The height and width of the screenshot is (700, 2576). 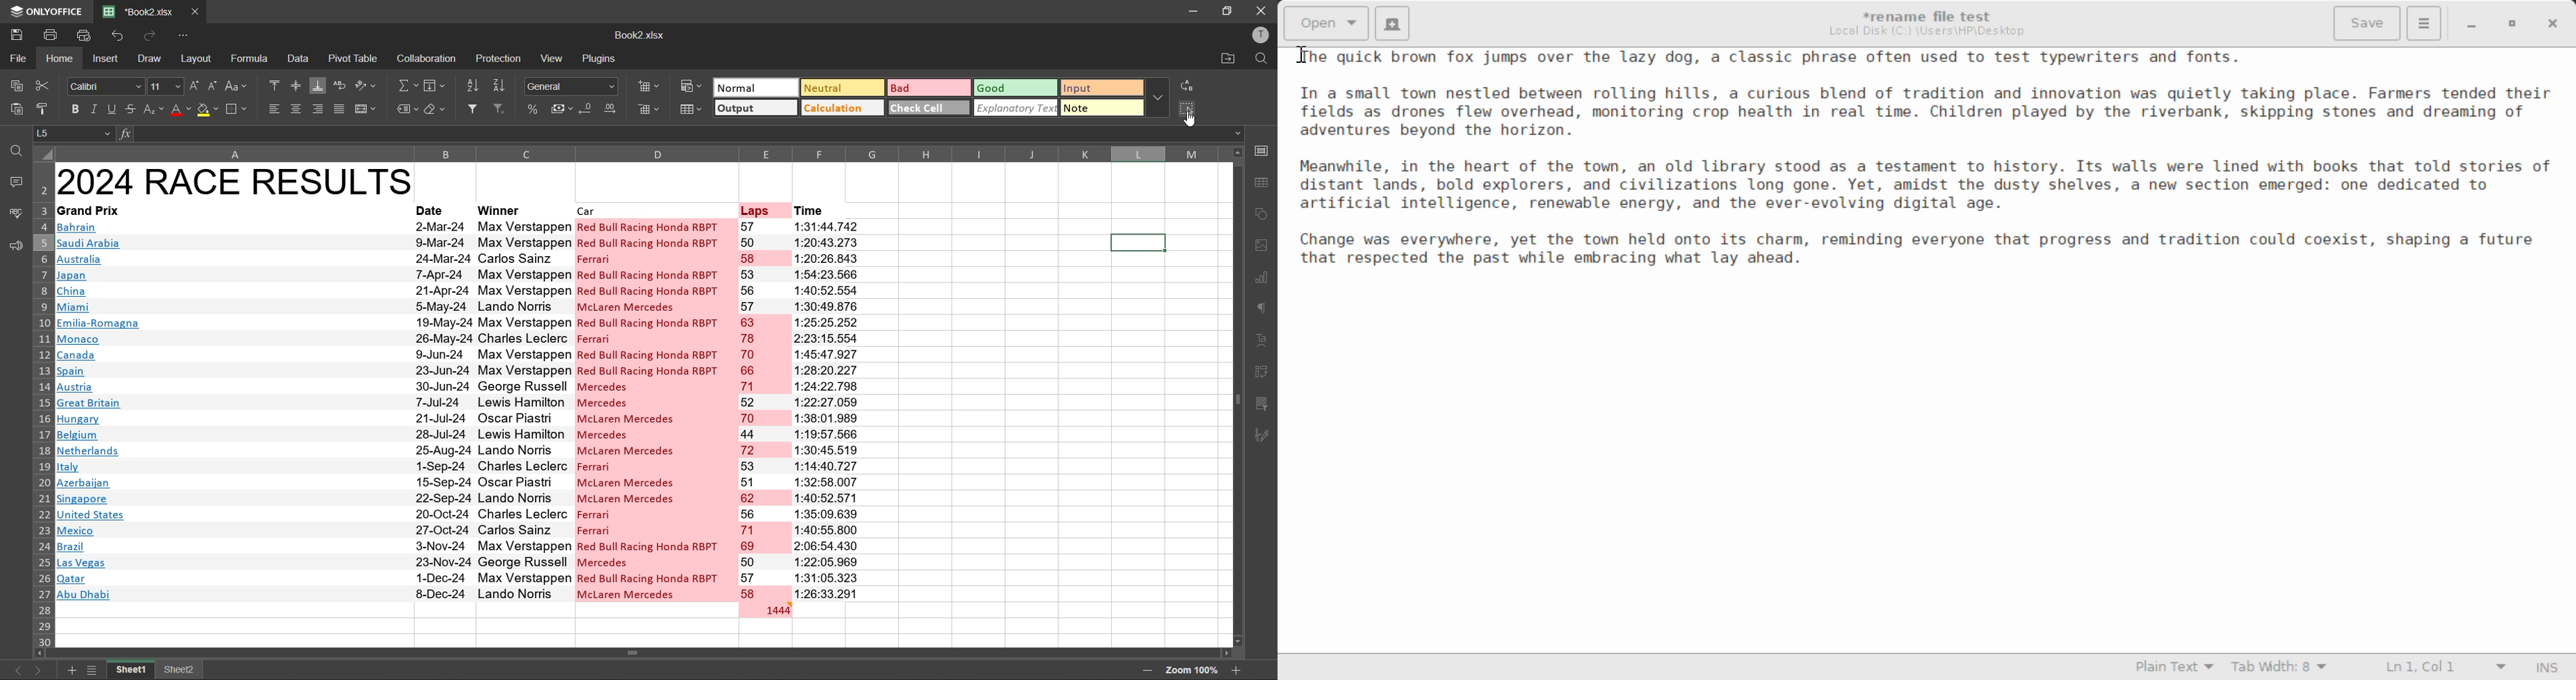 What do you see at coordinates (756, 86) in the screenshot?
I see `normal` at bounding box center [756, 86].